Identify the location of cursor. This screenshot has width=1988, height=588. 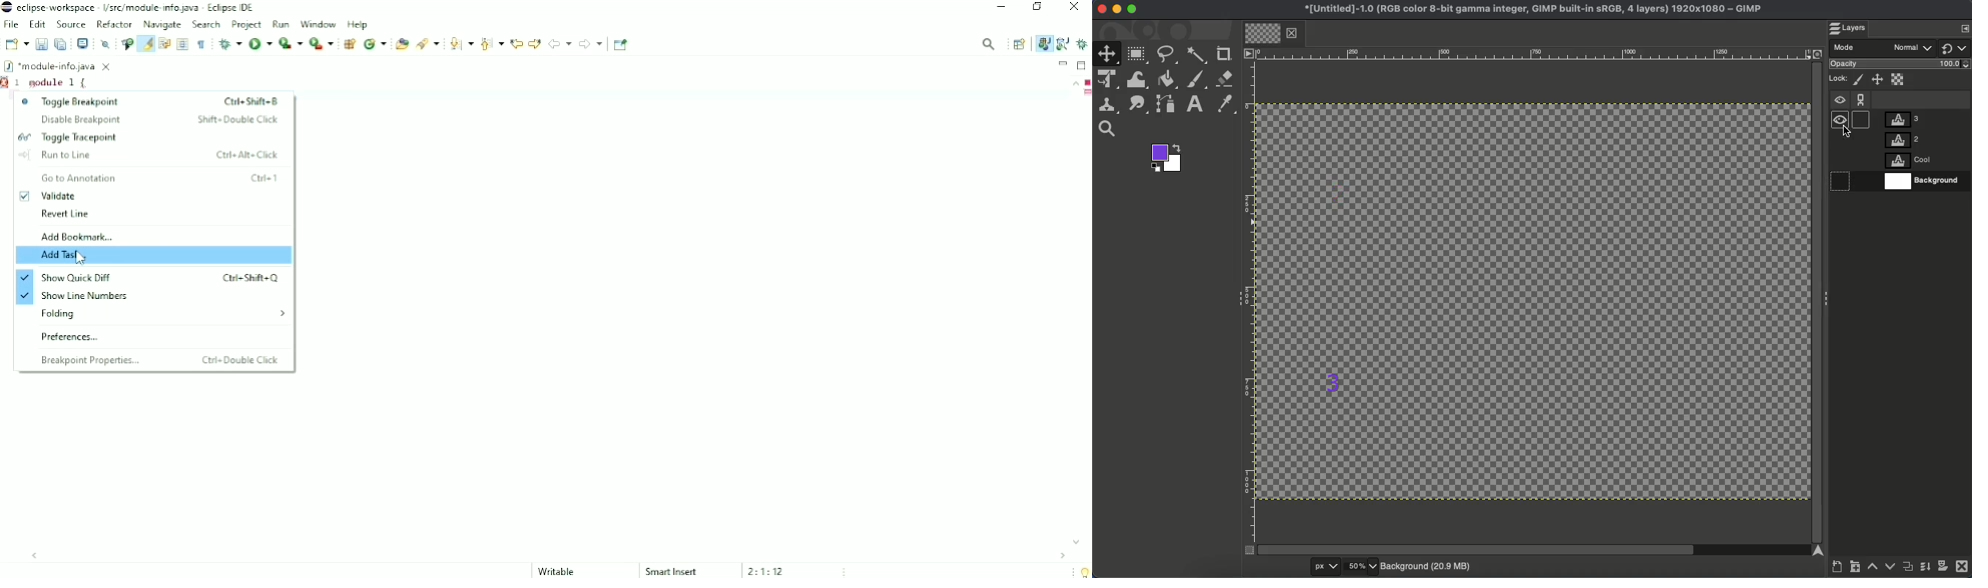
(1850, 132).